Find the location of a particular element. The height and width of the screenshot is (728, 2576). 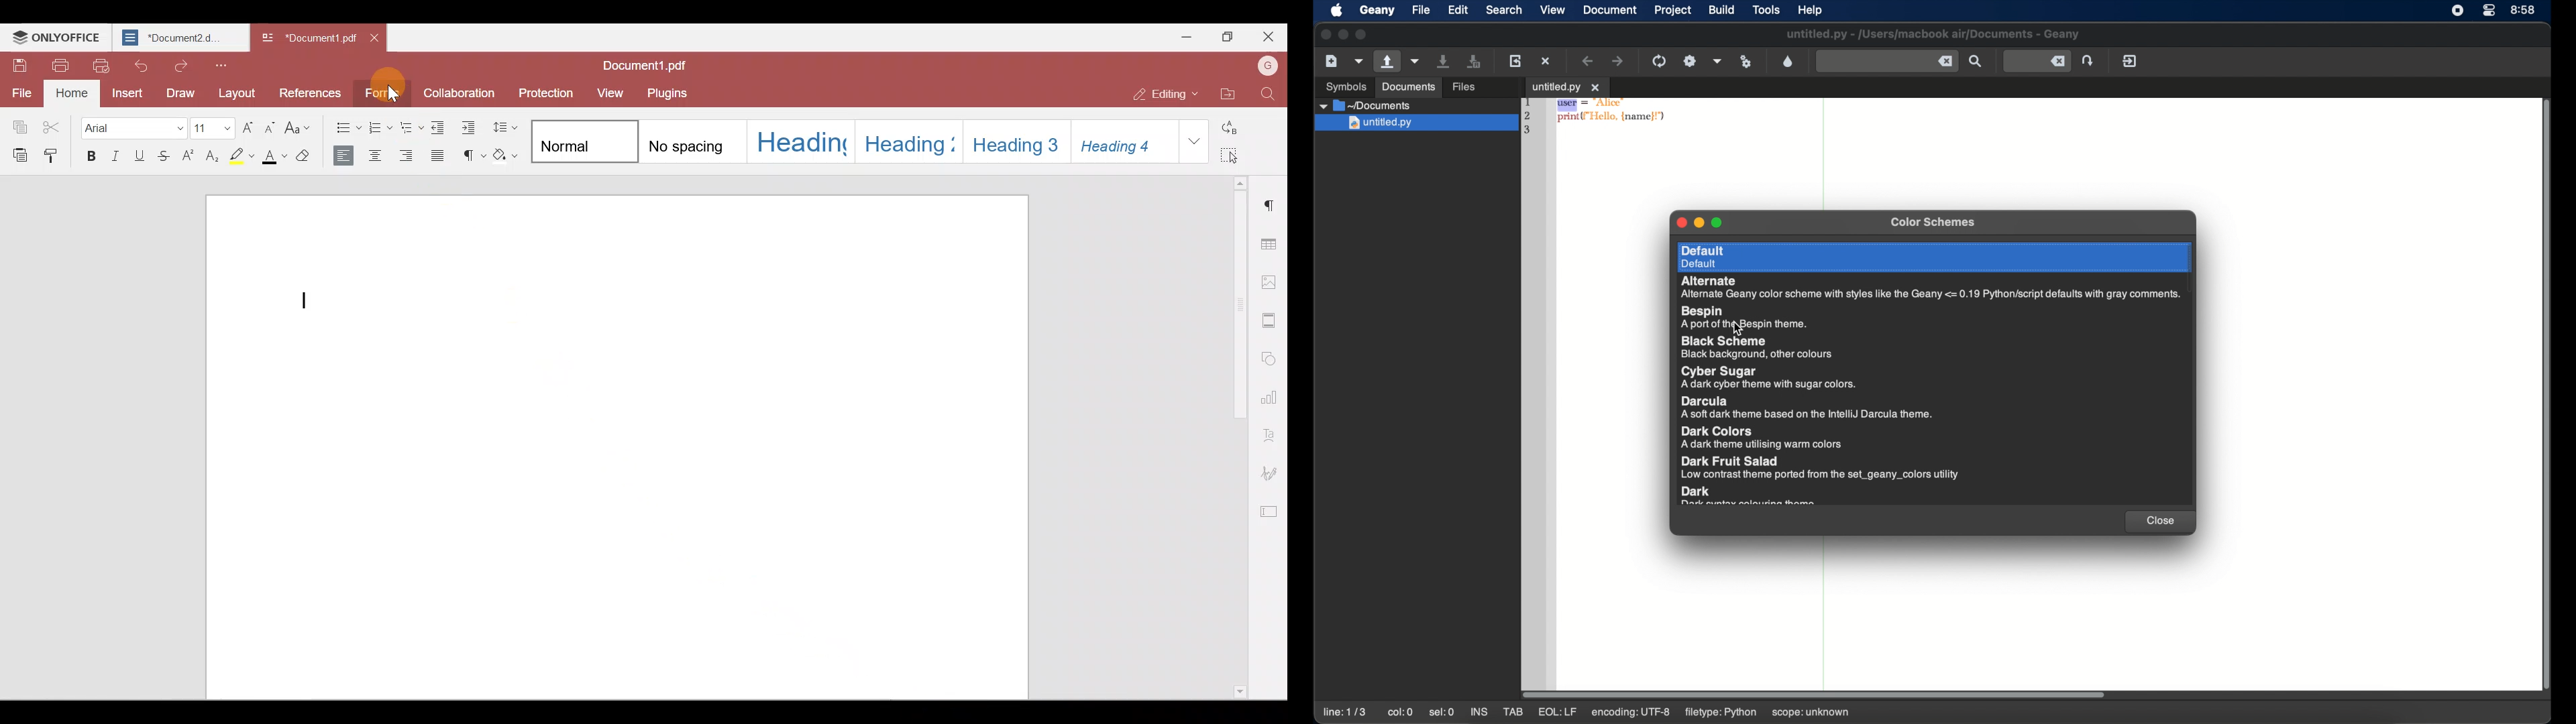

Chart settings is located at coordinates (1271, 396).